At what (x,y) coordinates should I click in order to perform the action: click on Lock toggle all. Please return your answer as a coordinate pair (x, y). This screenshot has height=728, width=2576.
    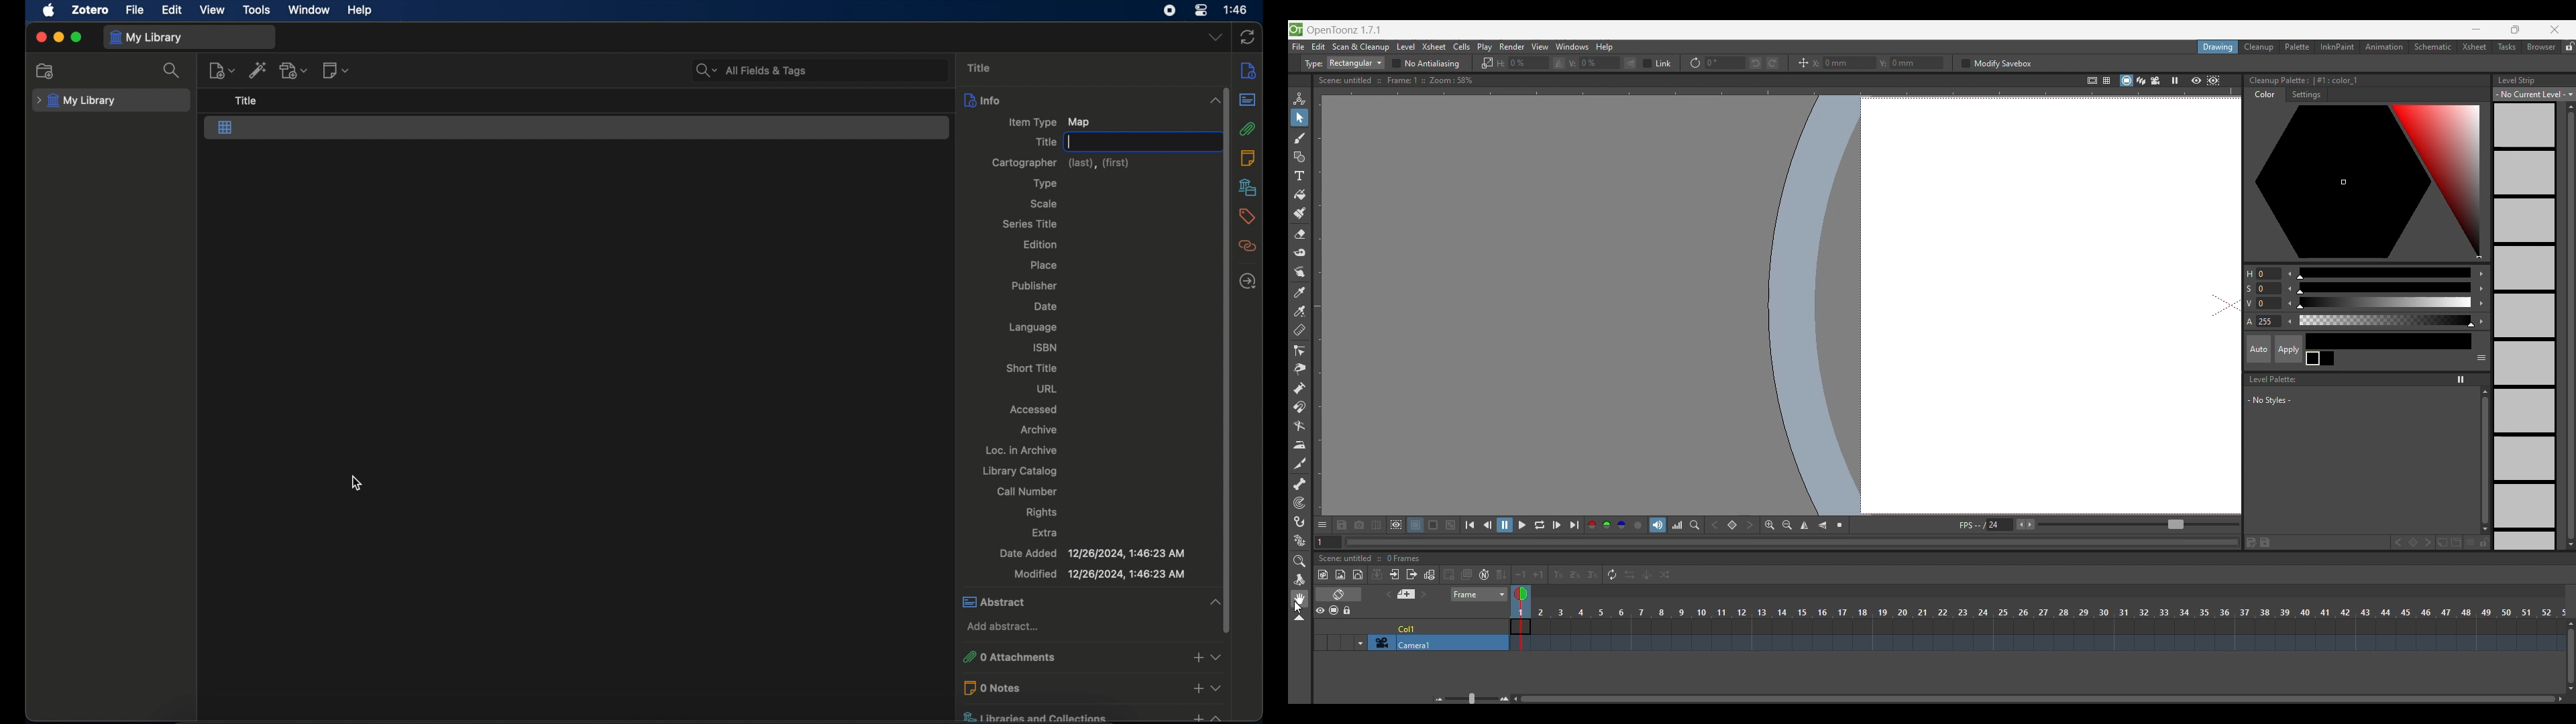
    Looking at the image, I should click on (1356, 610).